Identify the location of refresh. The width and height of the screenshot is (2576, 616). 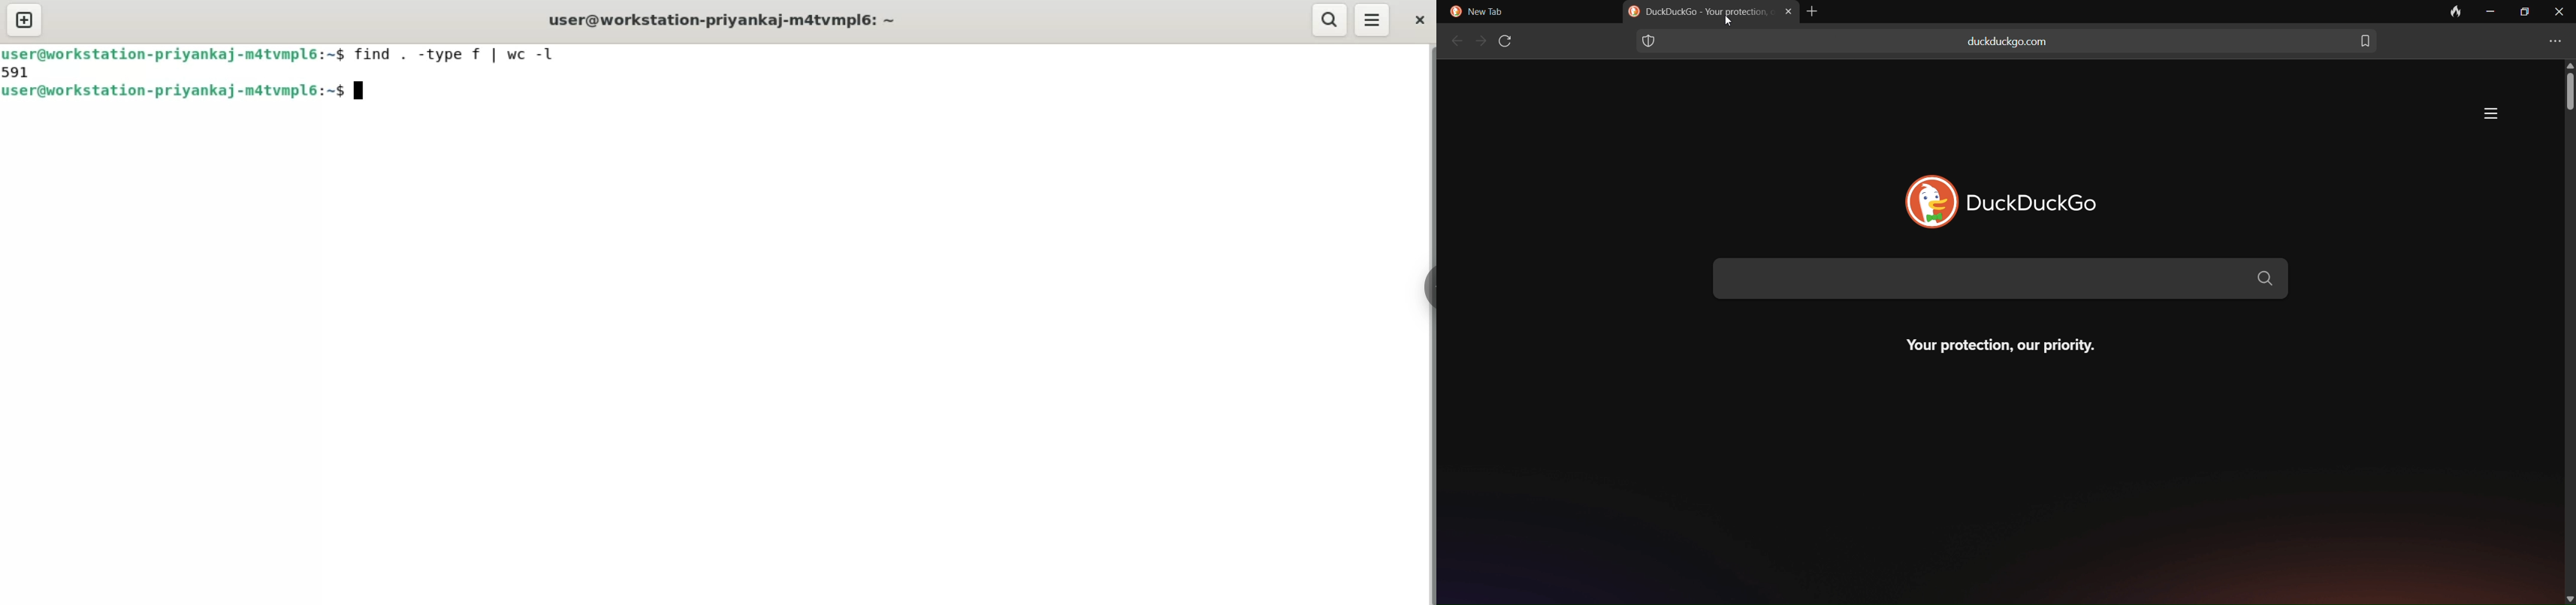
(1509, 40).